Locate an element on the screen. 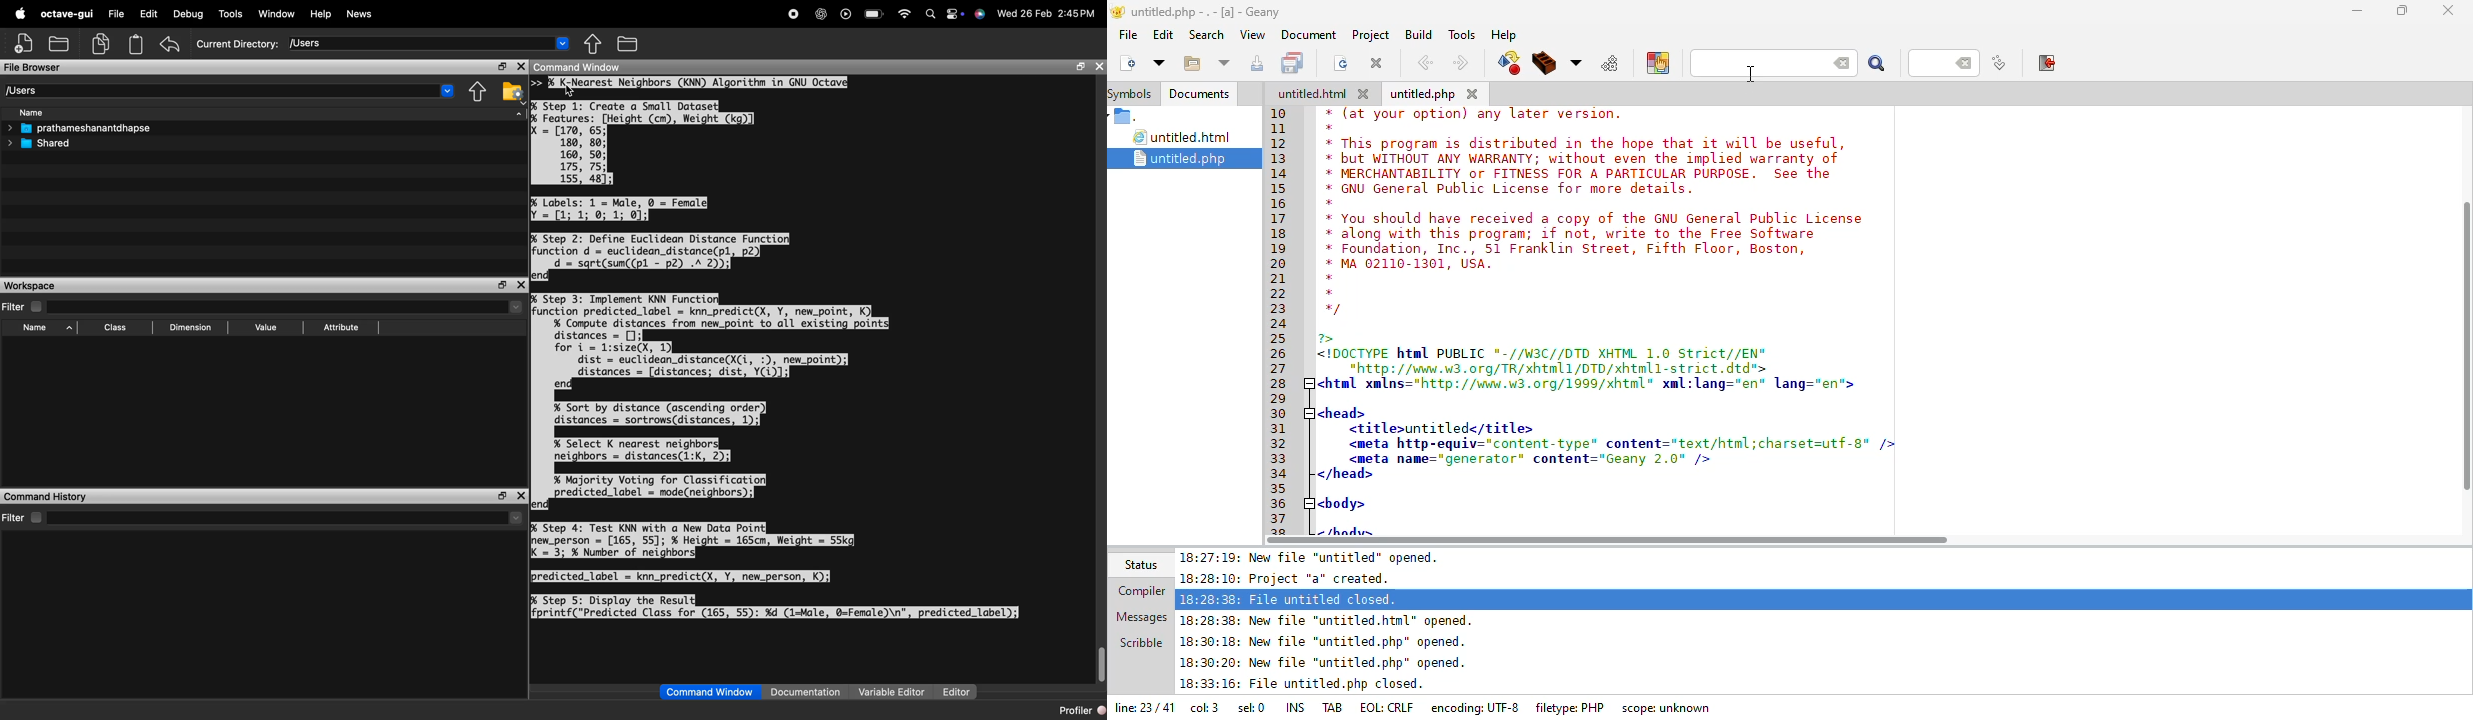  Profiler is located at coordinates (1076, 711).